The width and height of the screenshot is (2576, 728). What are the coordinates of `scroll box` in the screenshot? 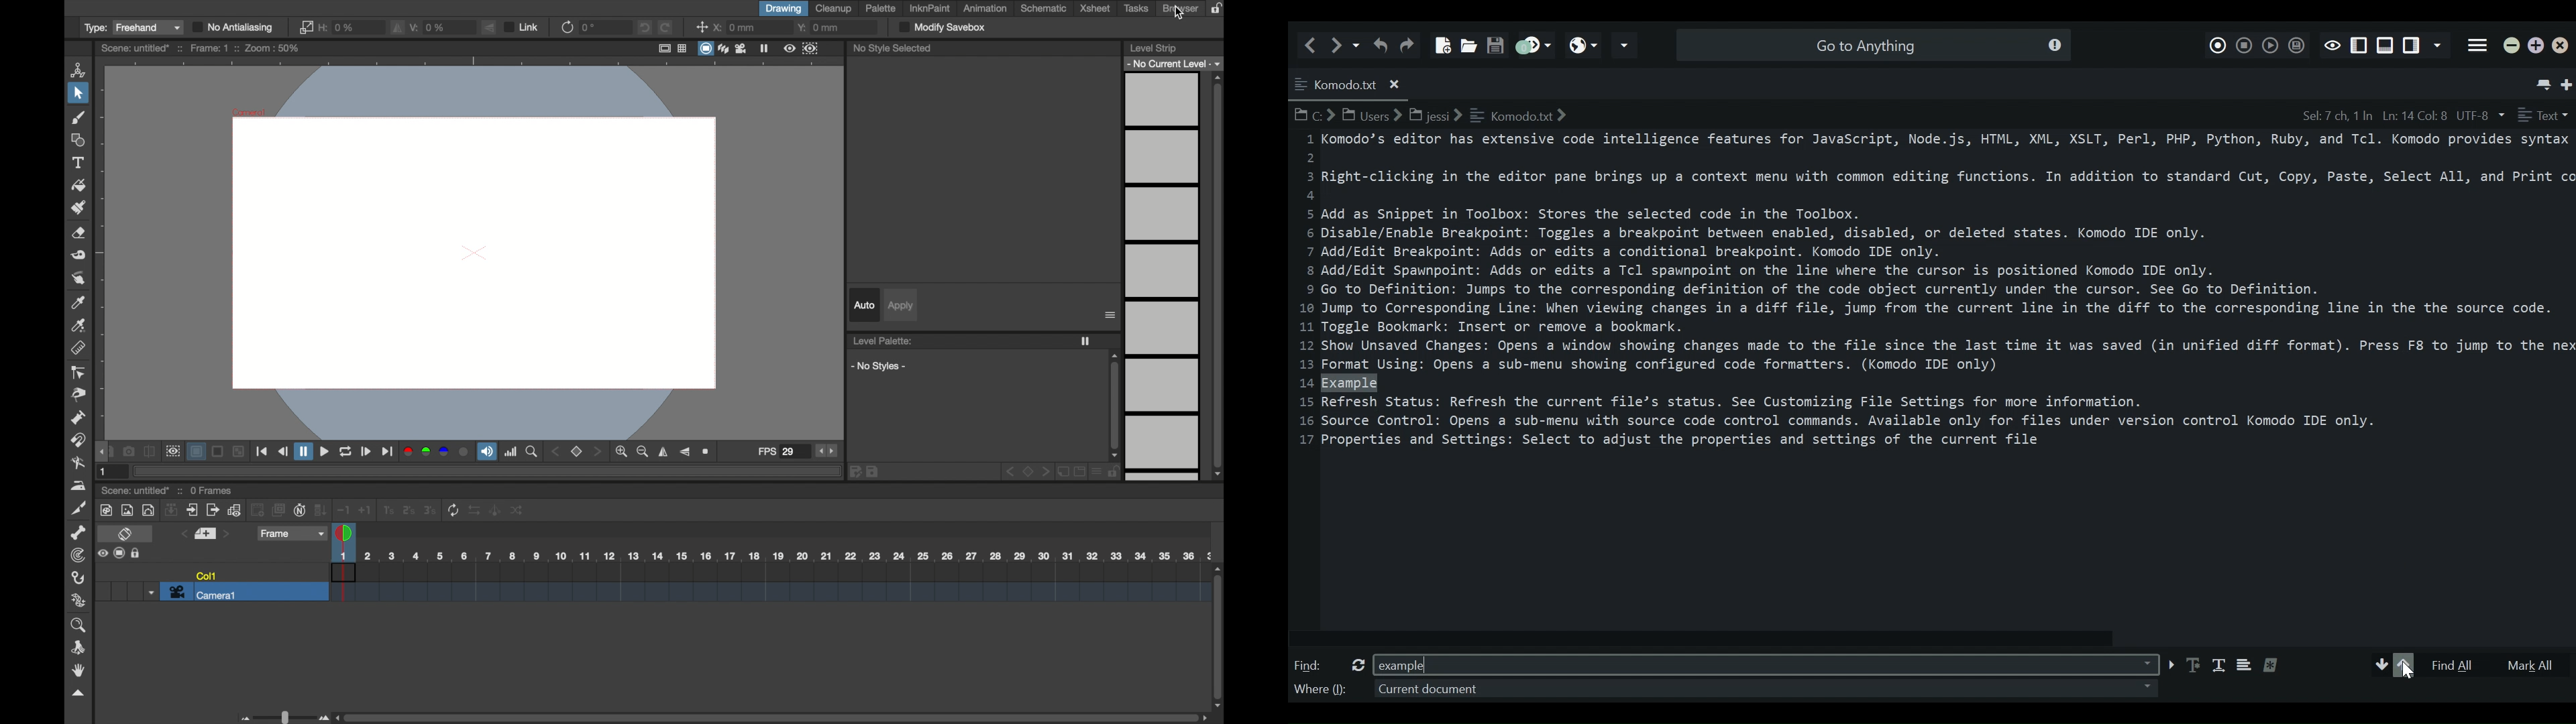 It's located at (1114, 405).